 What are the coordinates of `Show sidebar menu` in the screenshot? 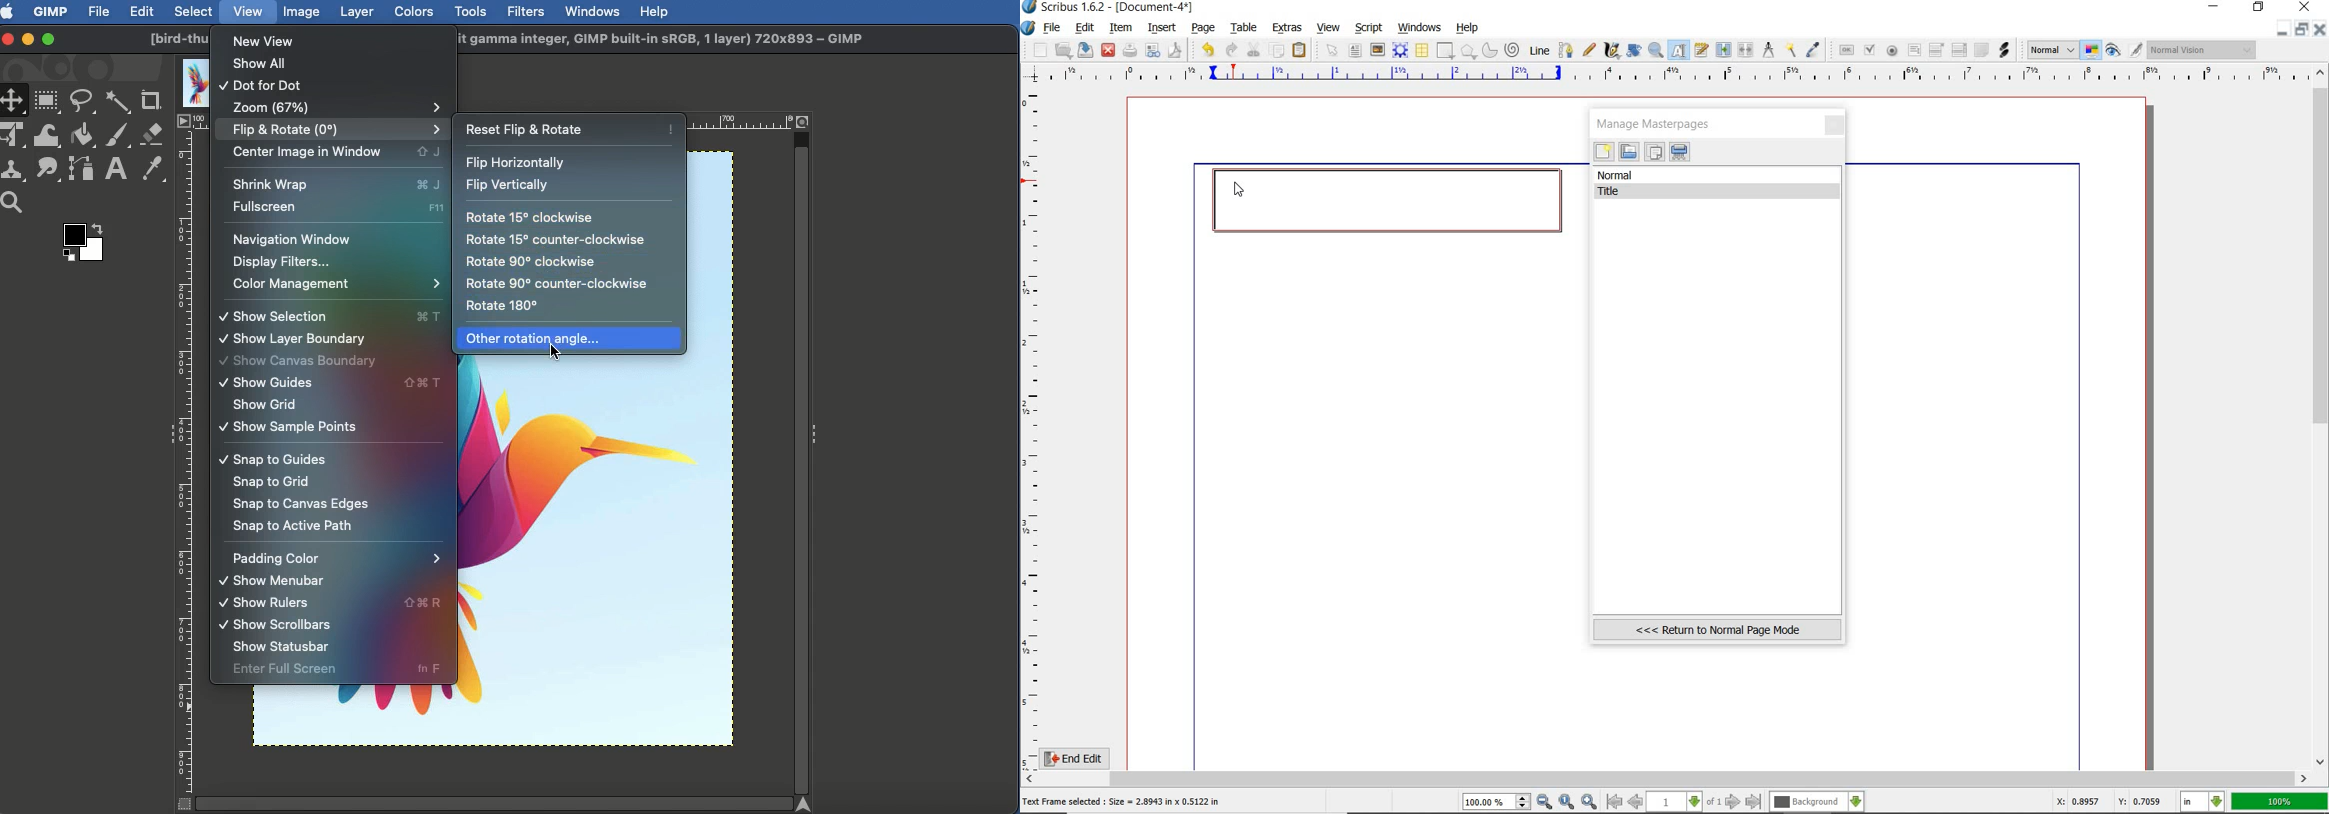 It's located at (817, 430).